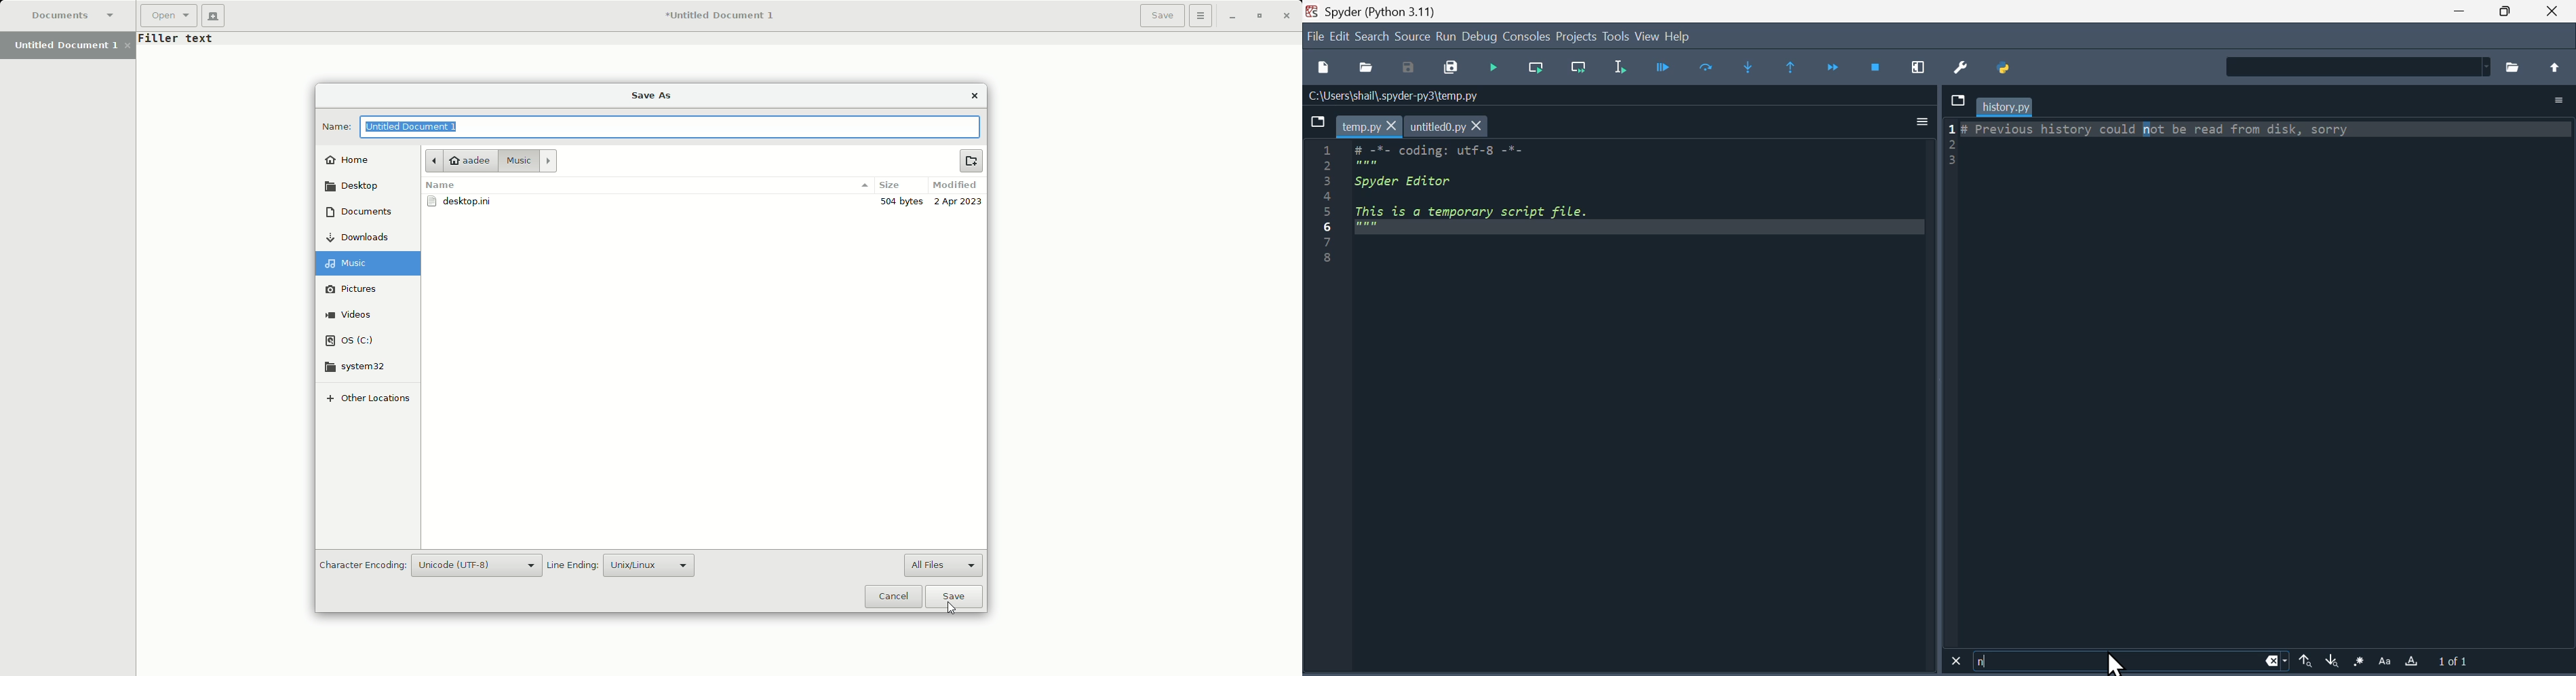 Image resolution: width=2576 pixels, height=700 pixels. What do you see at coordinates (1412, 68) in the screenshot?
I see `Save as` at bounding box center [1412, 68].